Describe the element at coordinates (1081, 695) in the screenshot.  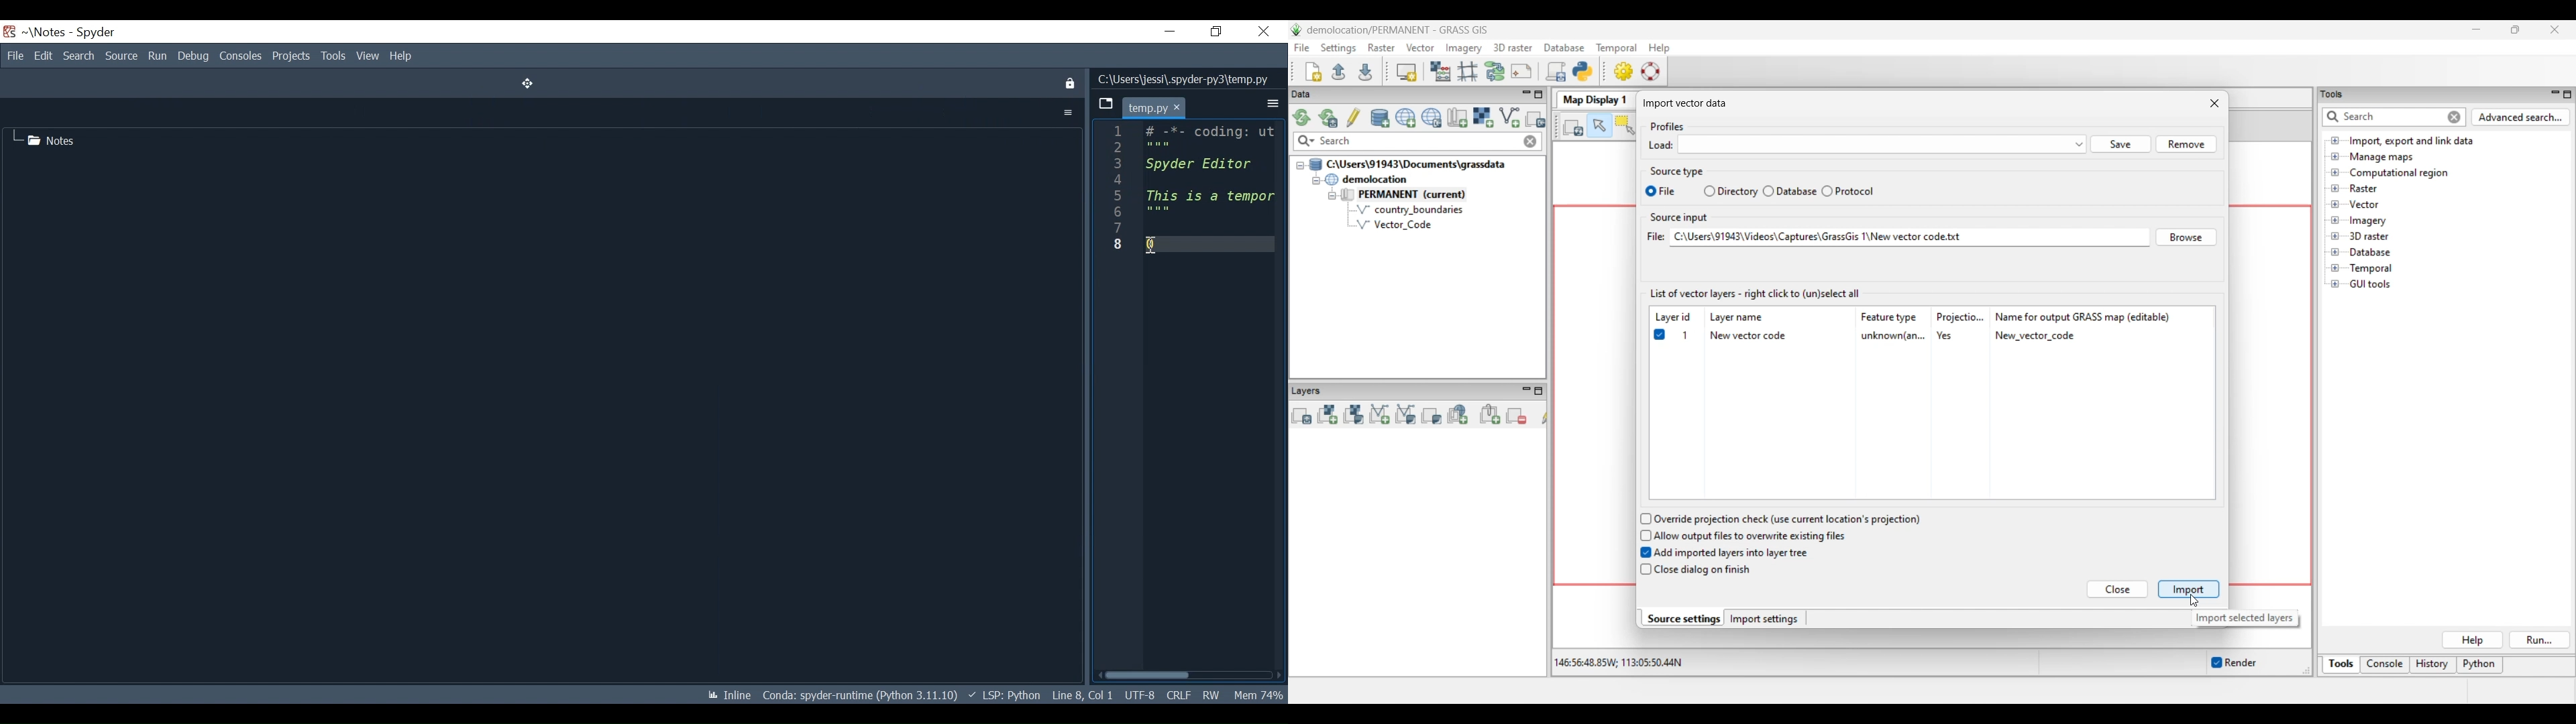
I see `Line 8, Col 1` at that location.